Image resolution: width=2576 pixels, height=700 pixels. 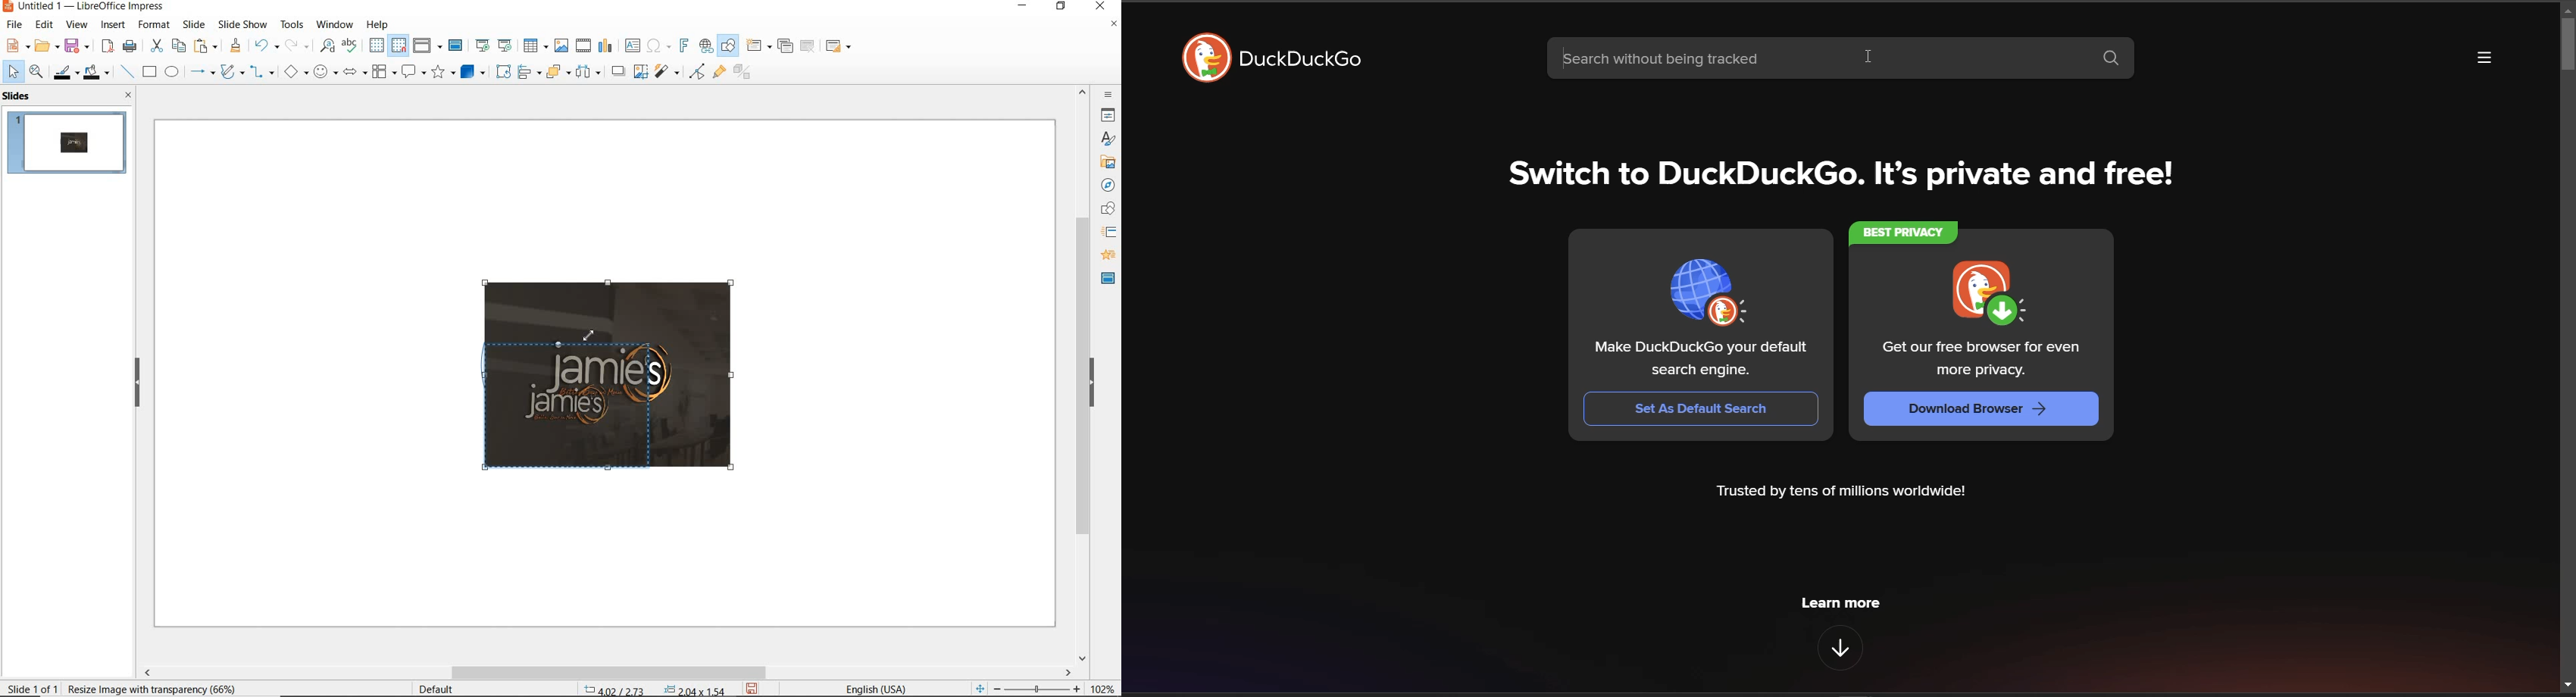 What do you see at coordinates (349, 45) in the screenshot?
I see `spelling` at bounding box center [349, 45].